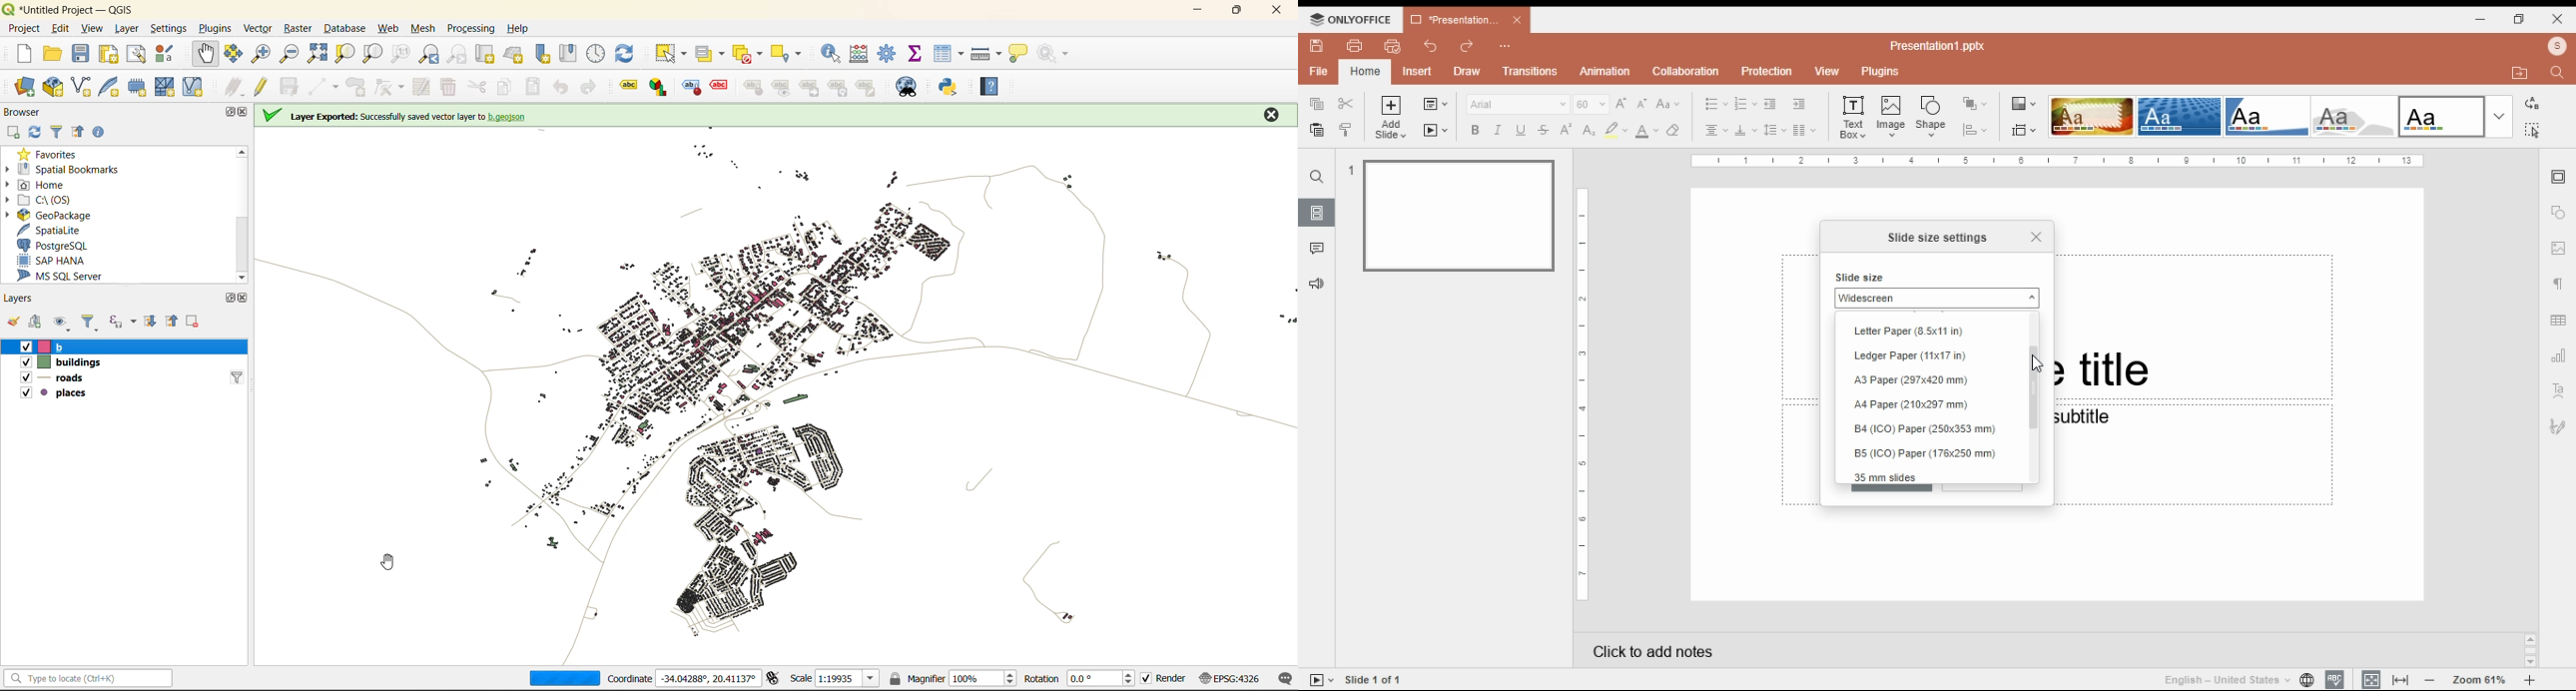 The width and height of the screenshot is (2576, 700). Describe the element at coordinates (1930, 430) in the screenshot. I see `B4 (ICO) Paper (250x353 mm)` at that location.